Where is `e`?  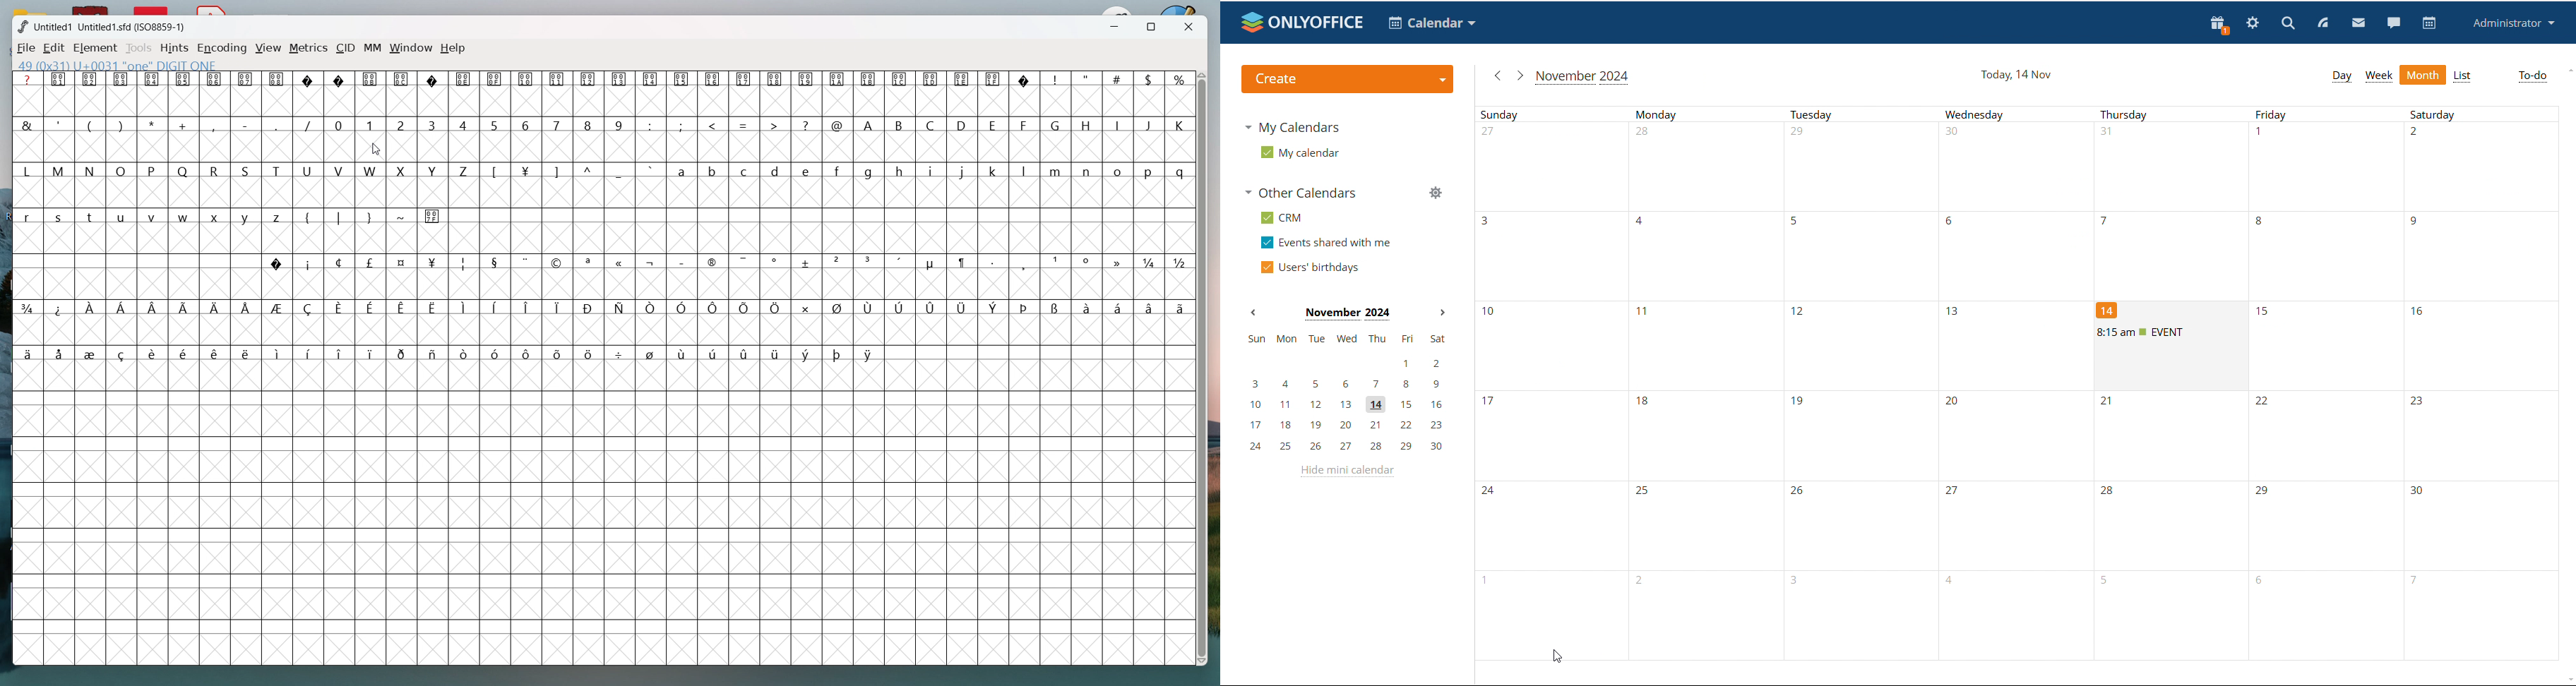
e is located at coordinates (808, 170).